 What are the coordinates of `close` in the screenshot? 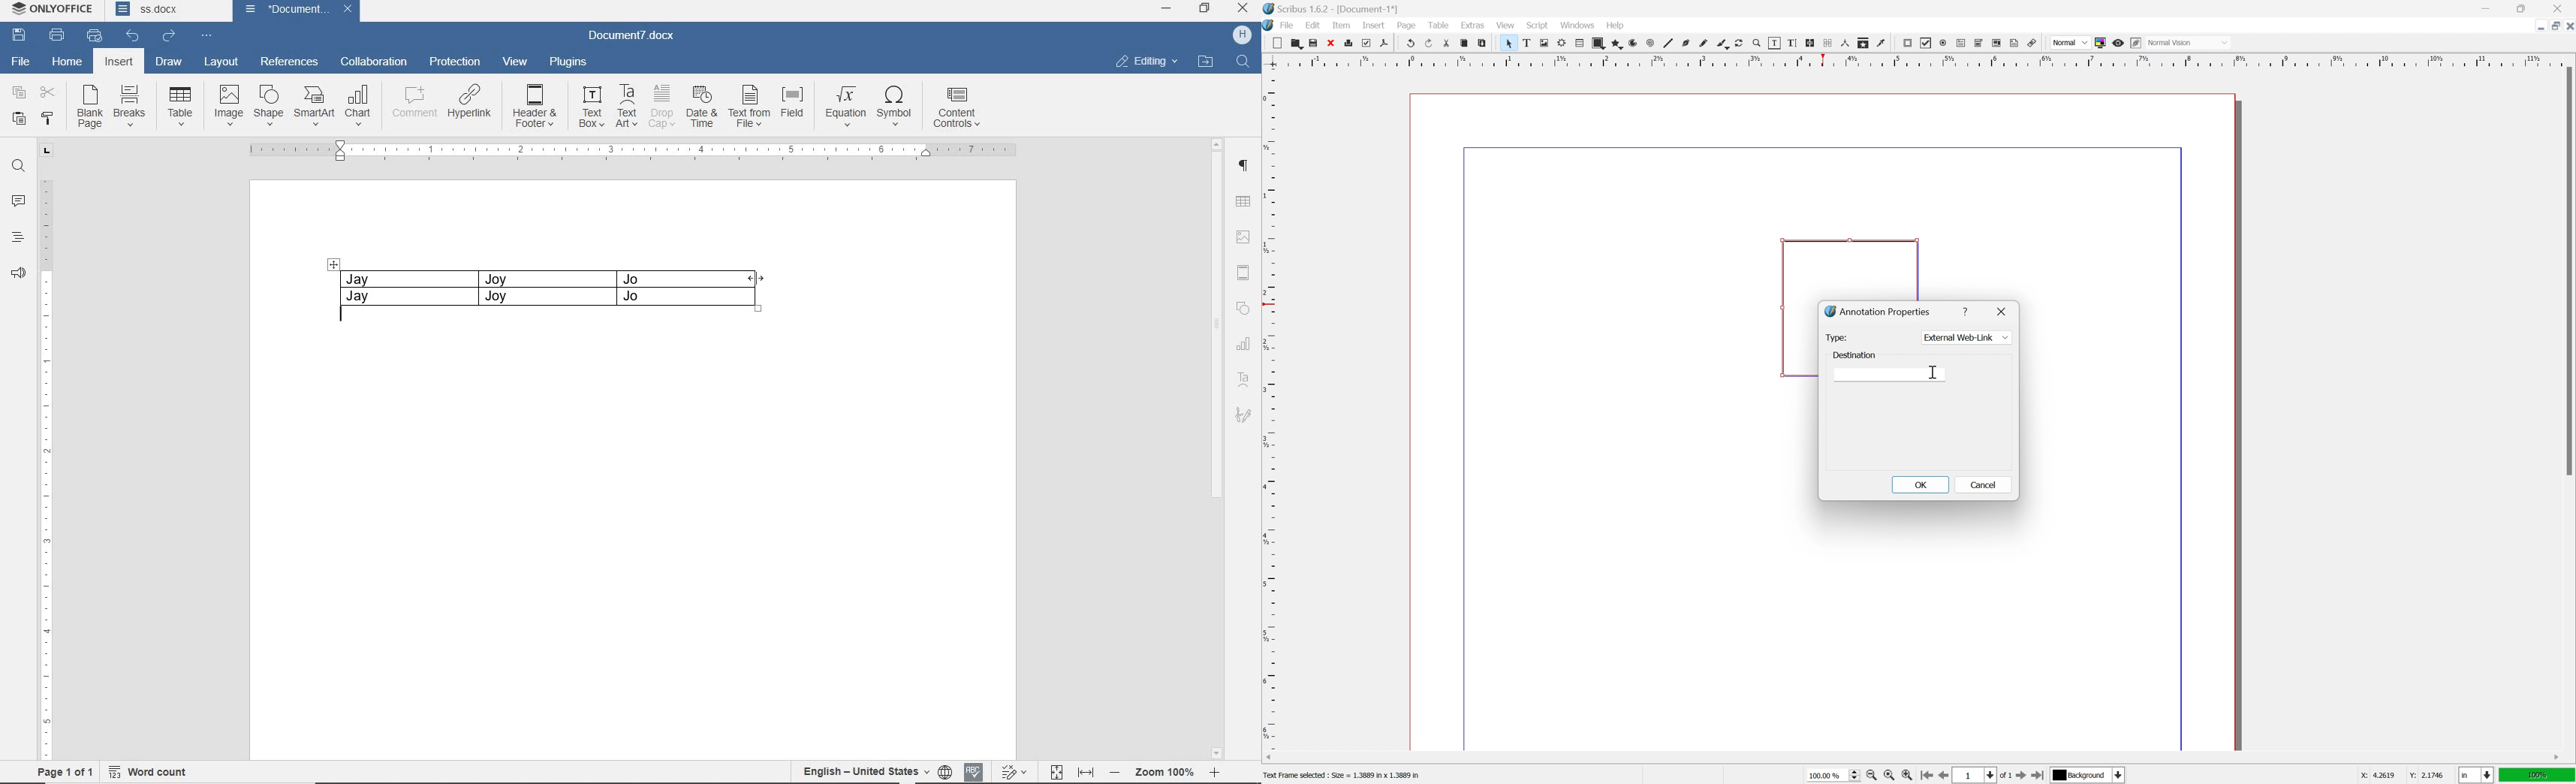 It's located at (2004, 310).